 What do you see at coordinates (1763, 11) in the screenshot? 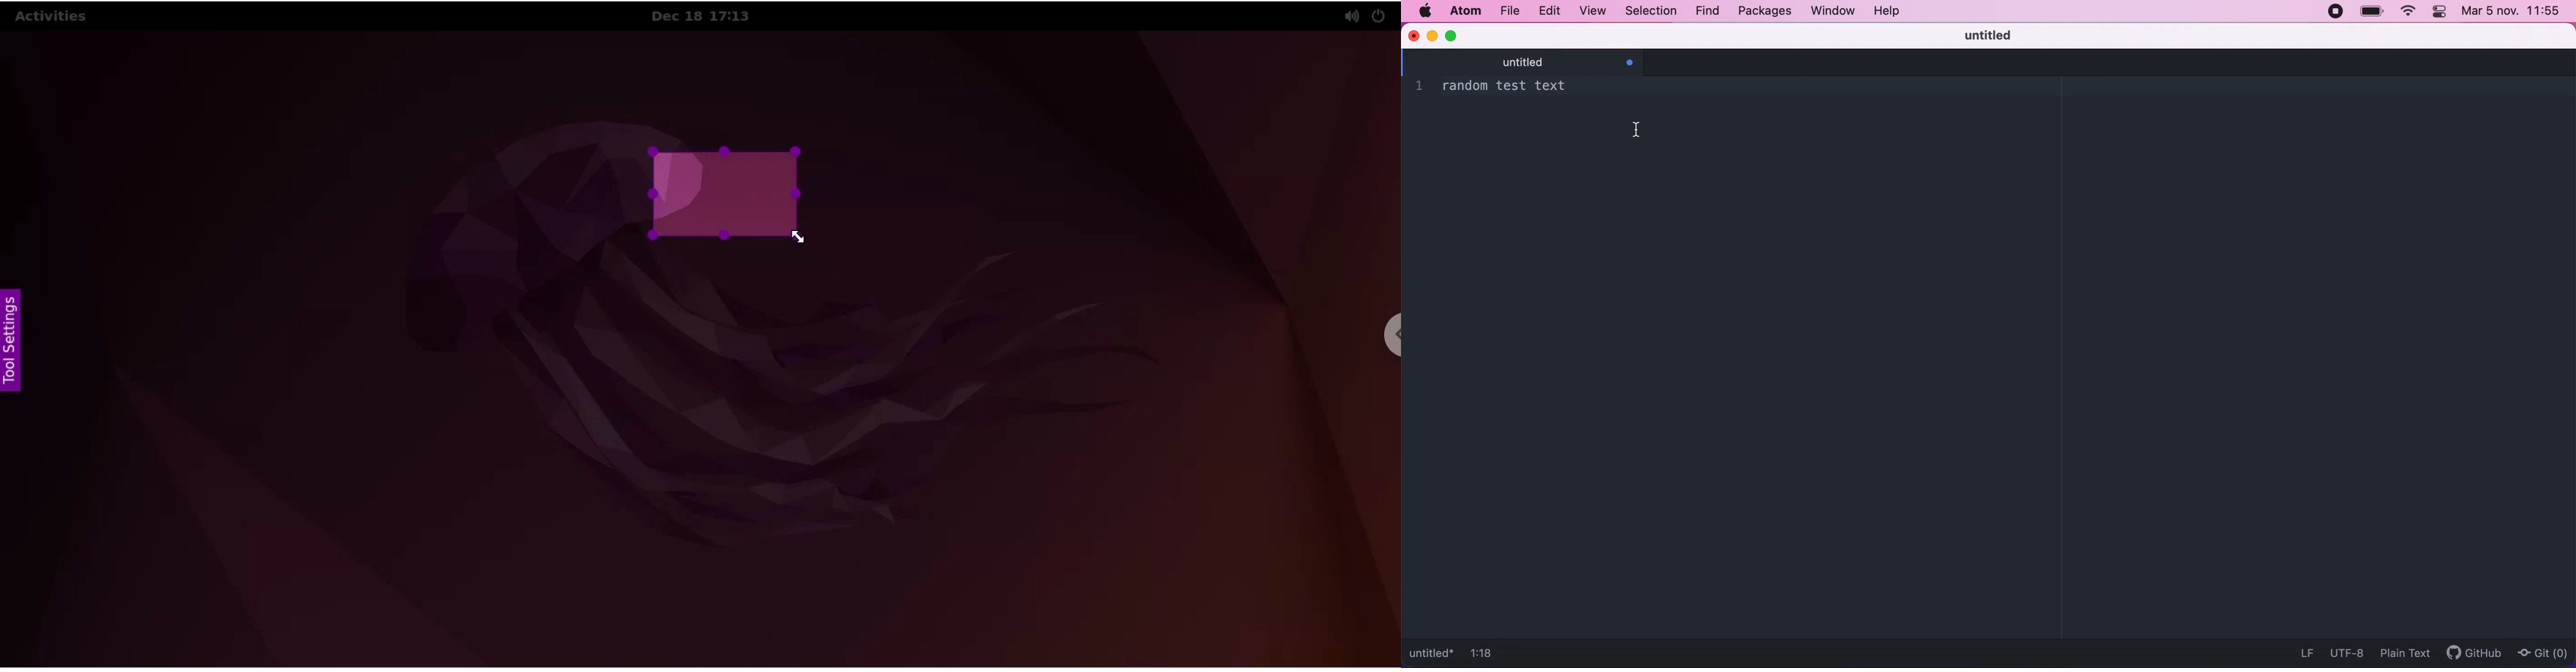
I see `packages` at bounding box center [1763, 11].